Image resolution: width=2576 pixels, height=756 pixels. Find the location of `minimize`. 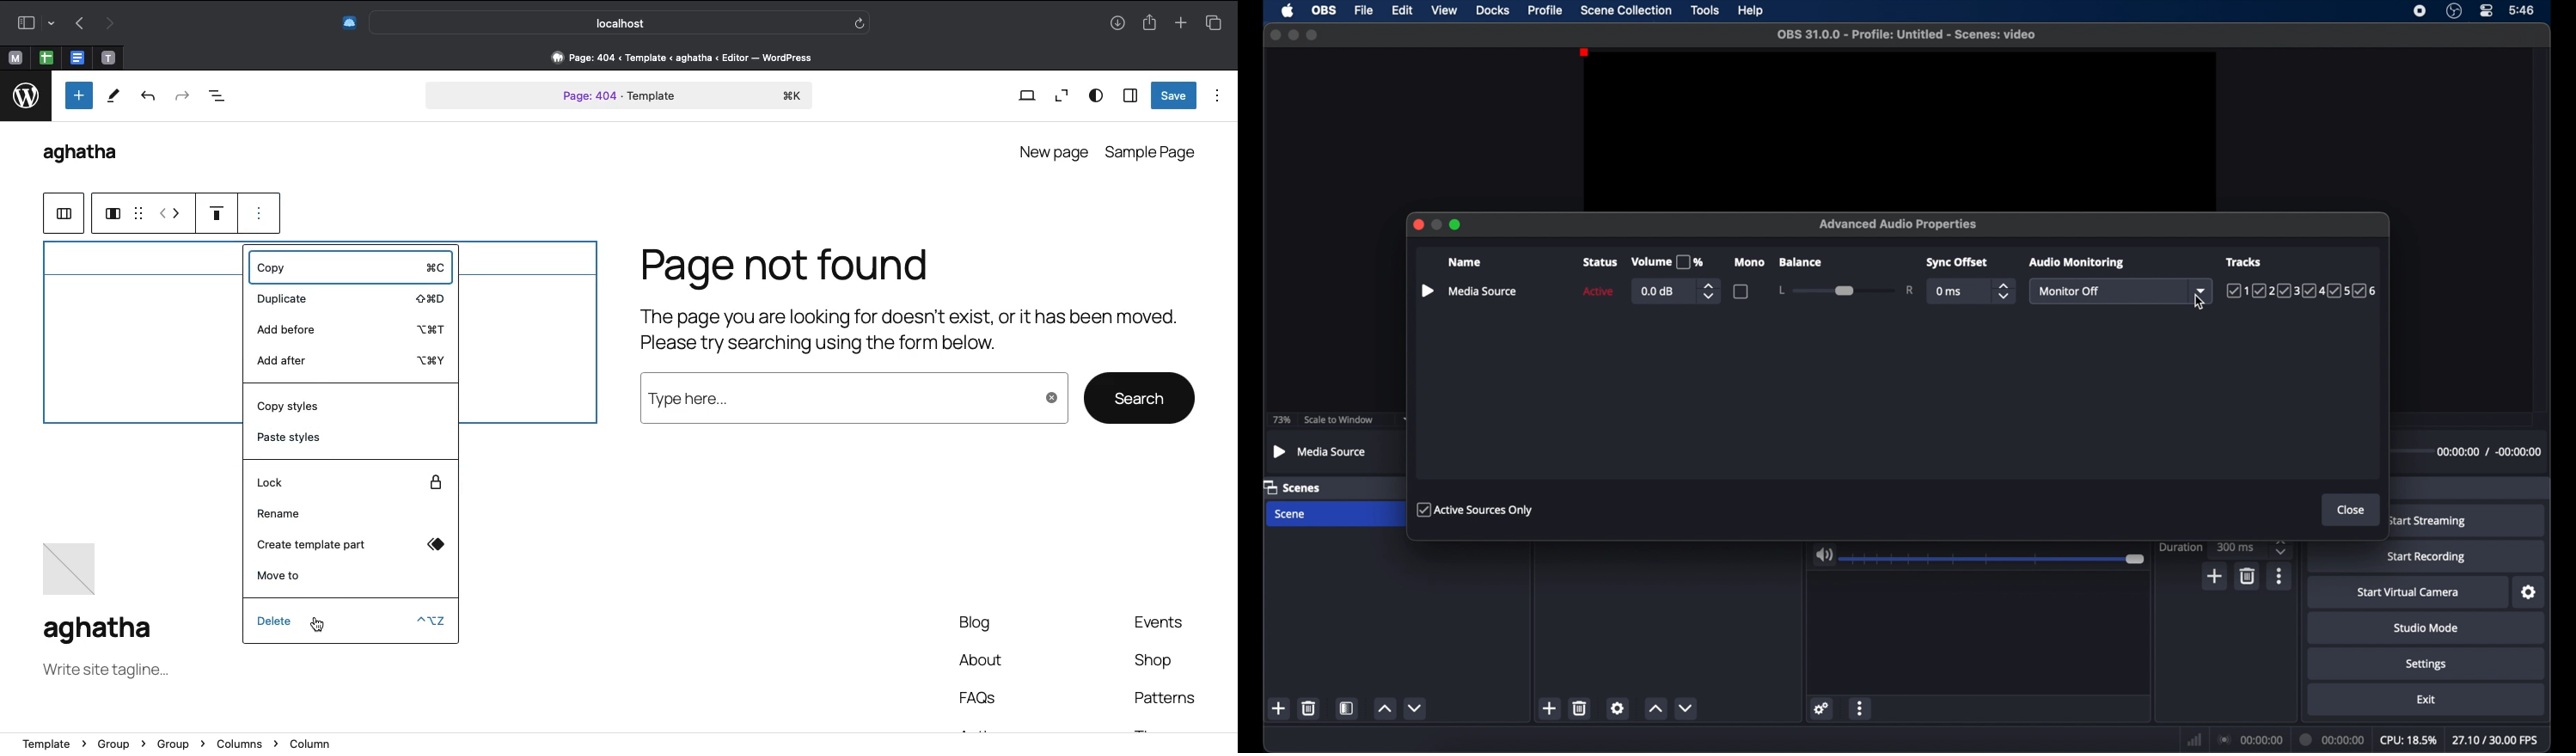

minimize is located at coordinates (1293, 34).